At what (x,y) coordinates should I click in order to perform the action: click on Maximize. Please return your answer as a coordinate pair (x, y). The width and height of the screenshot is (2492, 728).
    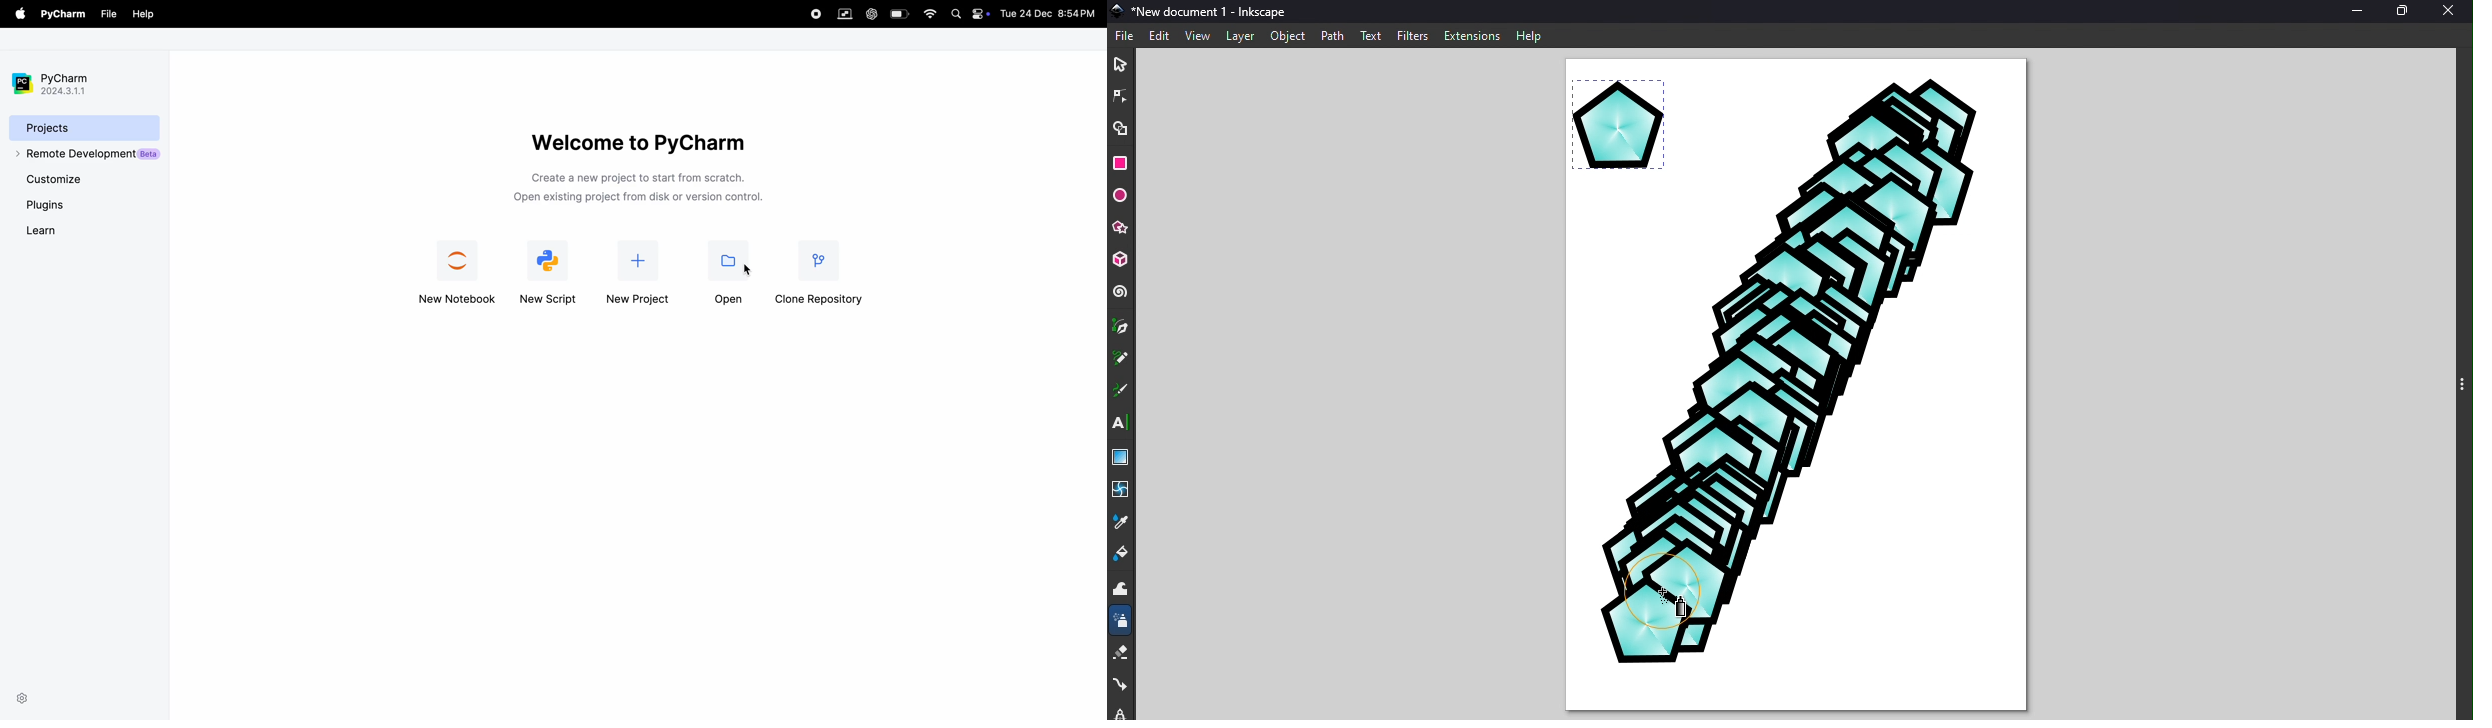
    Looking at the image, I should click on (2401, 10).